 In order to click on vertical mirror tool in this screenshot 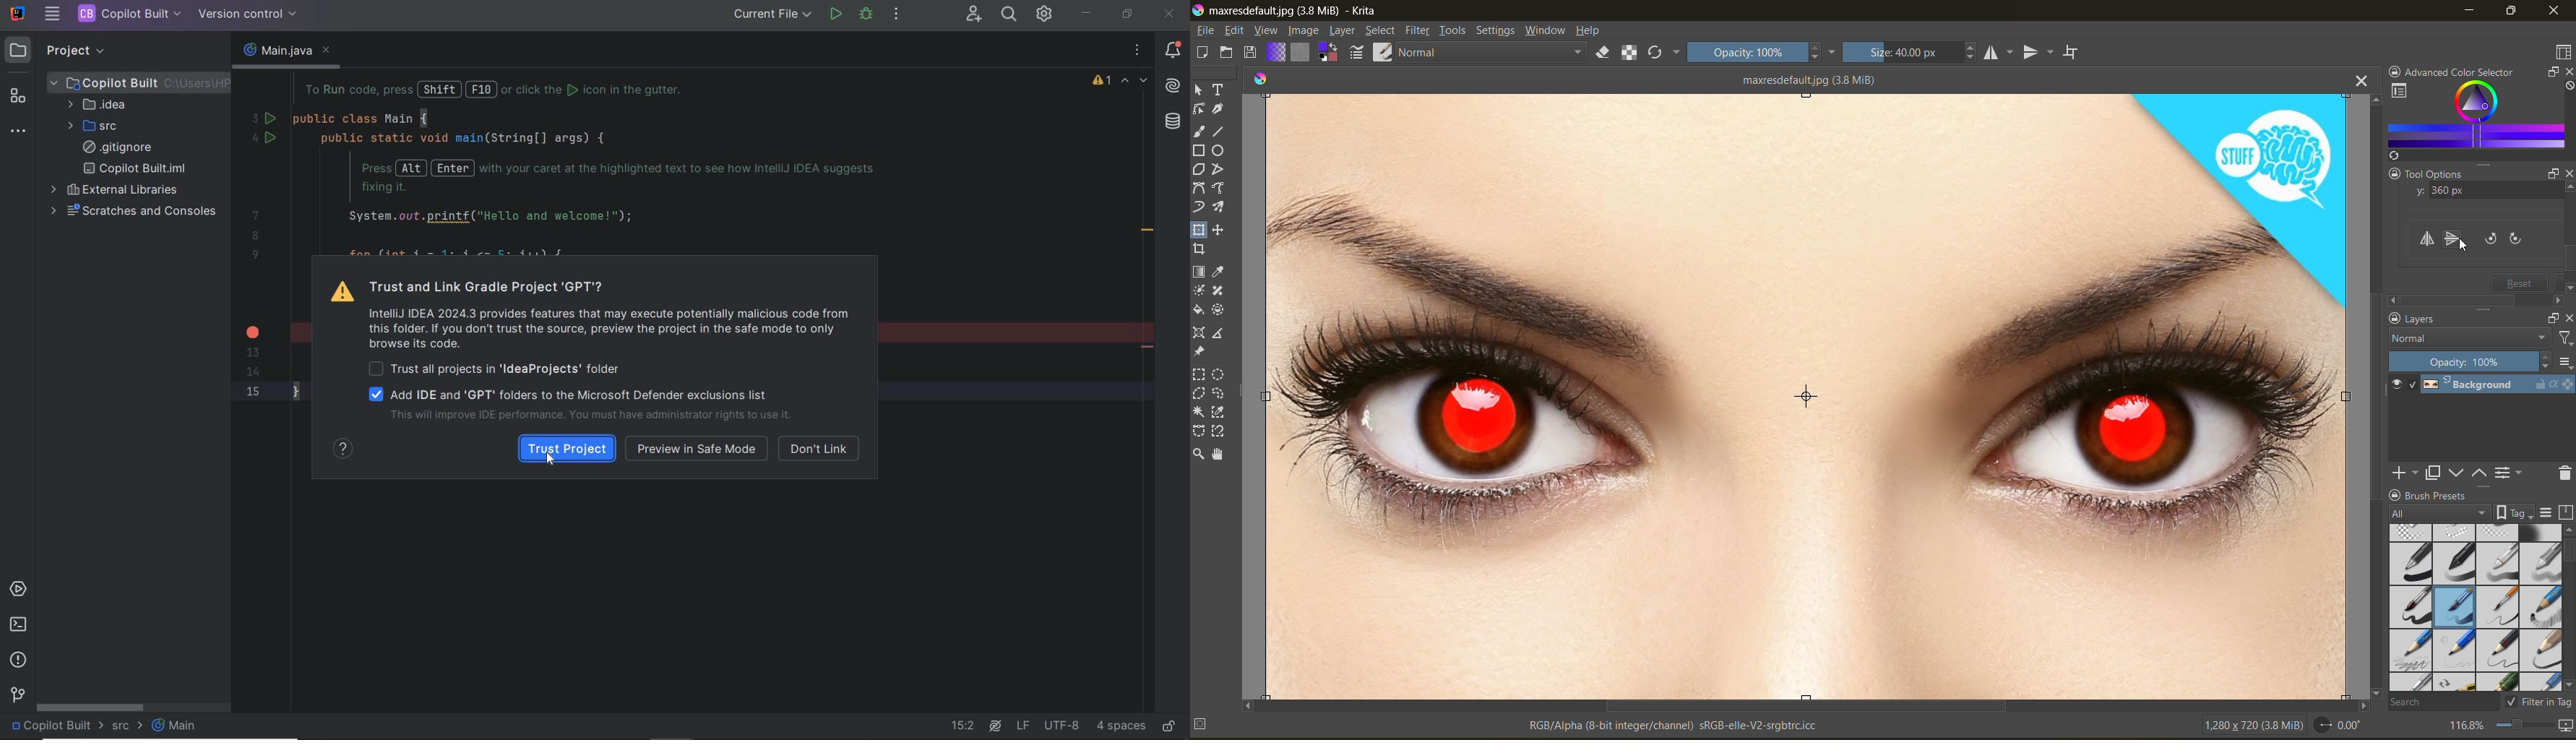, I will do `click(2041, 53)`.